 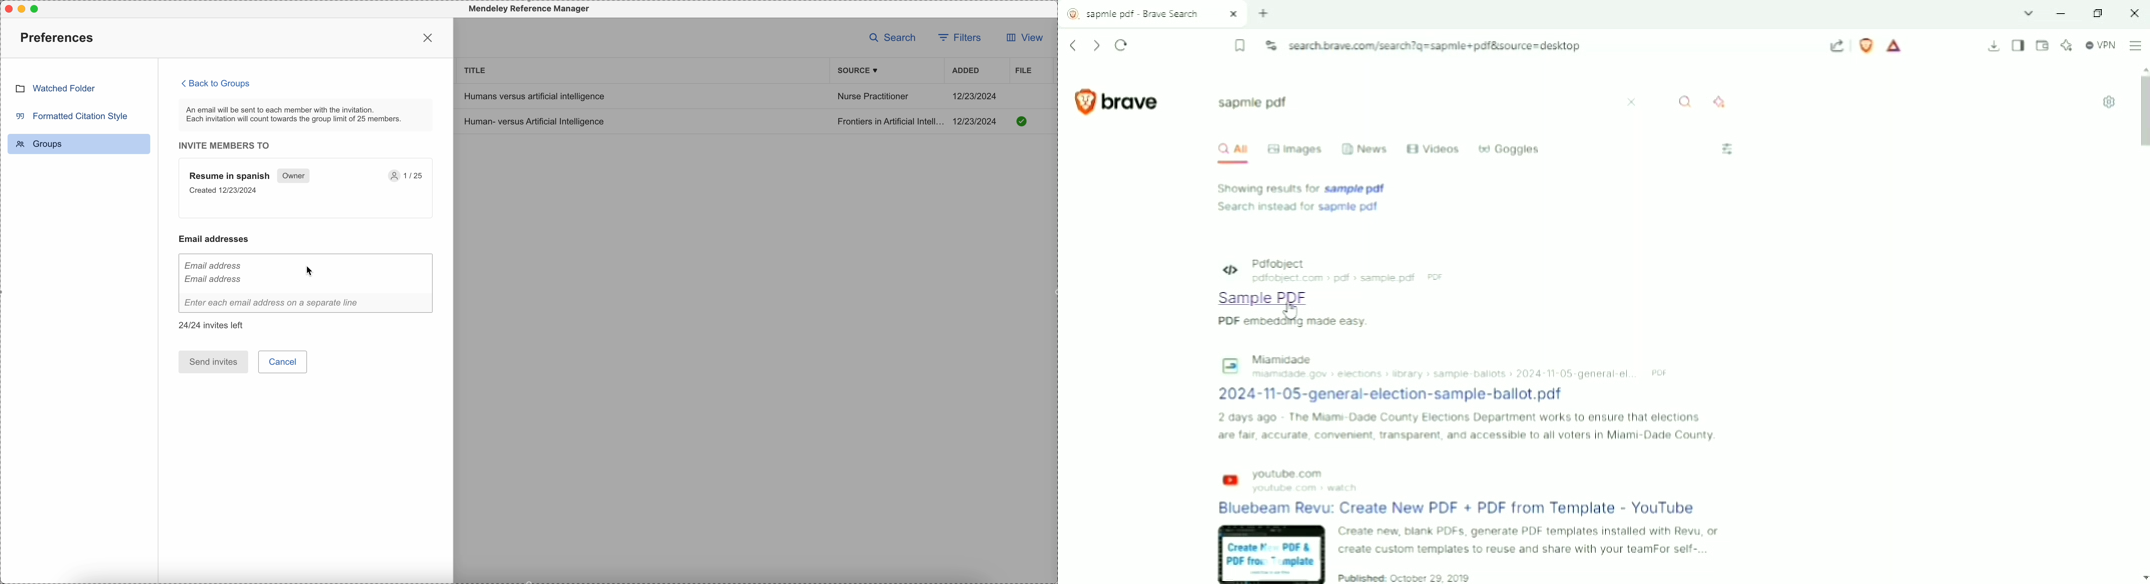 I want to click on Cursor, so click(x=1294, y=310).